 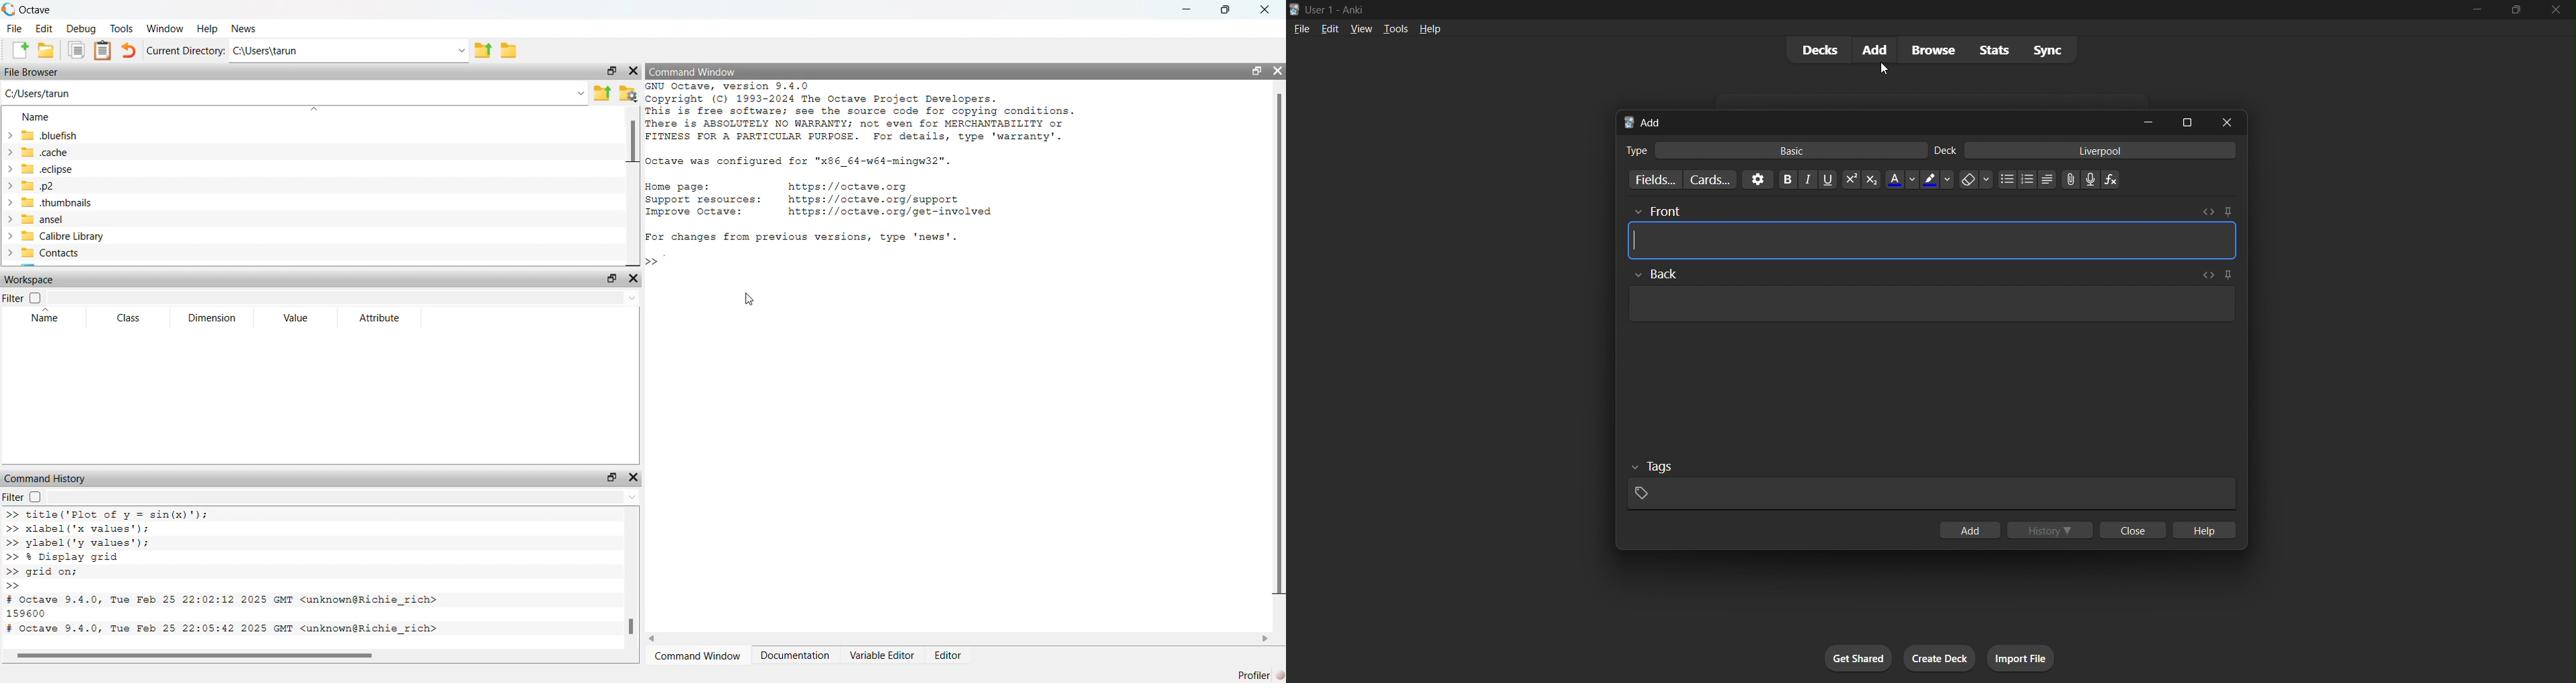 What do you see at coordinates (1363, 28) in the screenshot?
I see `view` at bounding box center [1363, 28].